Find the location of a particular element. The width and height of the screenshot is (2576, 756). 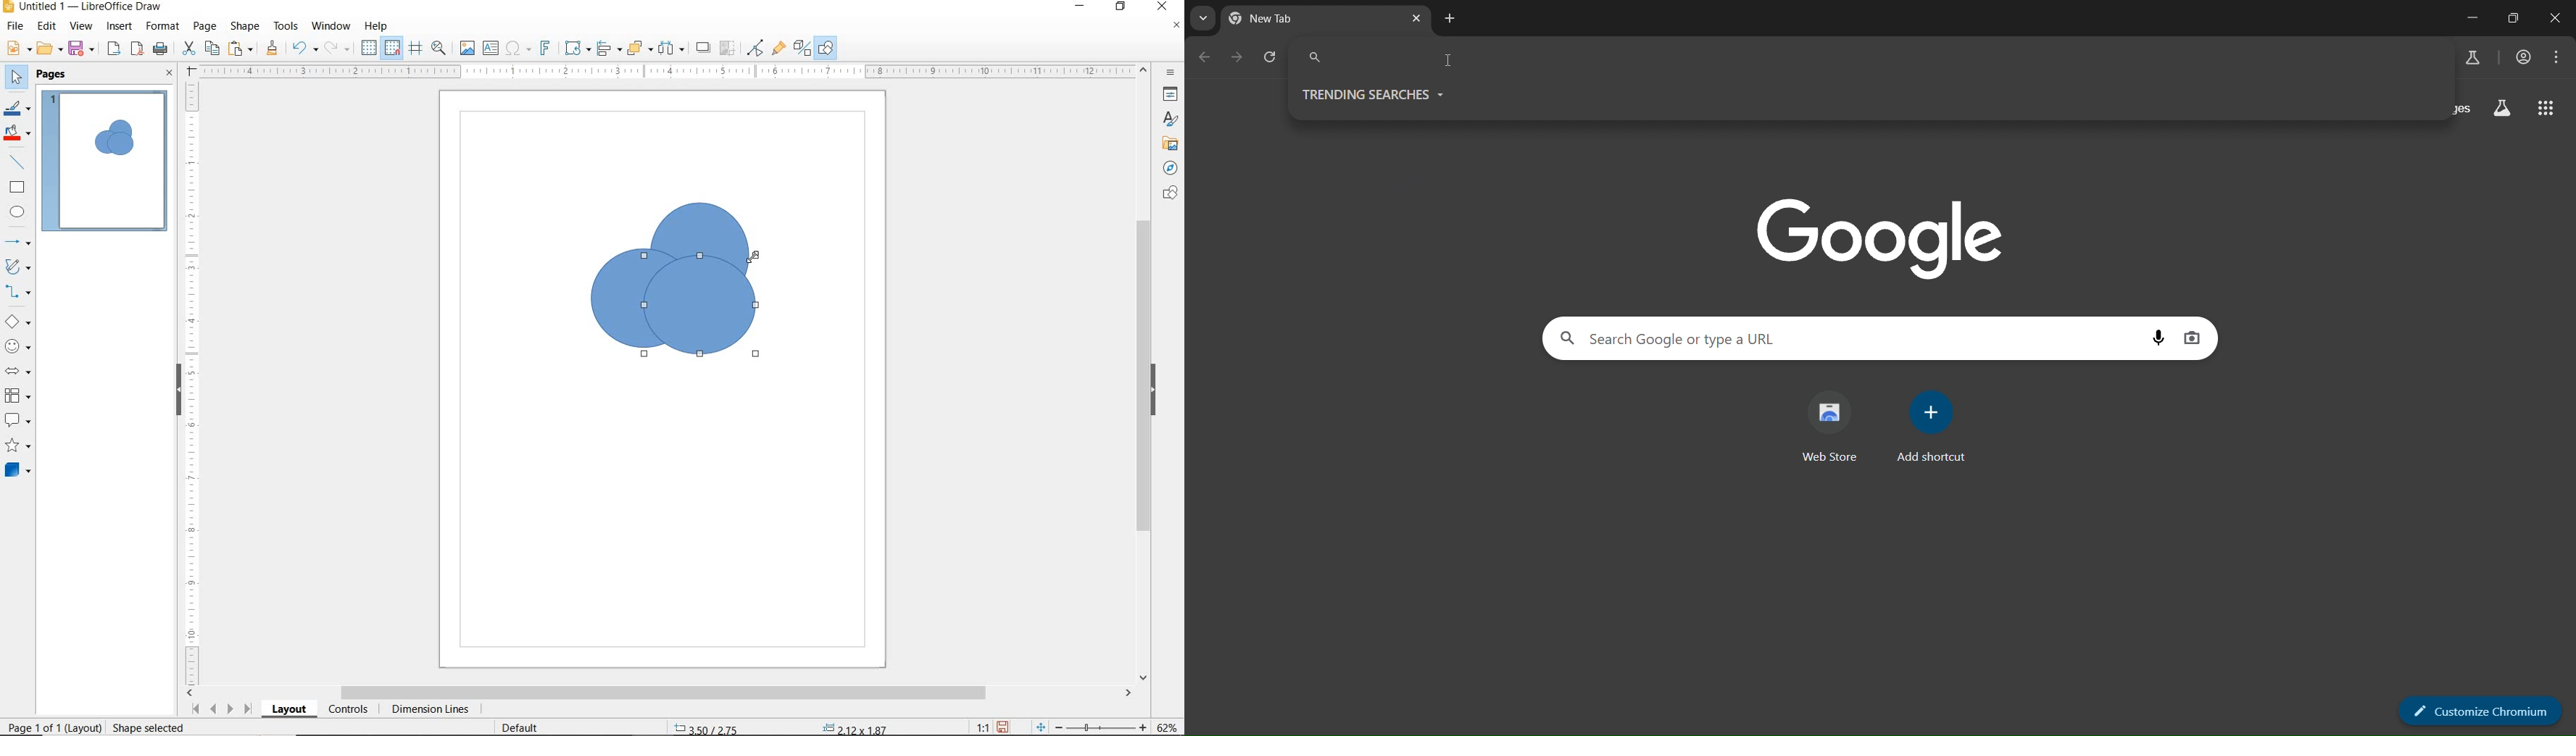

CIRCLE ADDED is located at coordinates (106, 142).